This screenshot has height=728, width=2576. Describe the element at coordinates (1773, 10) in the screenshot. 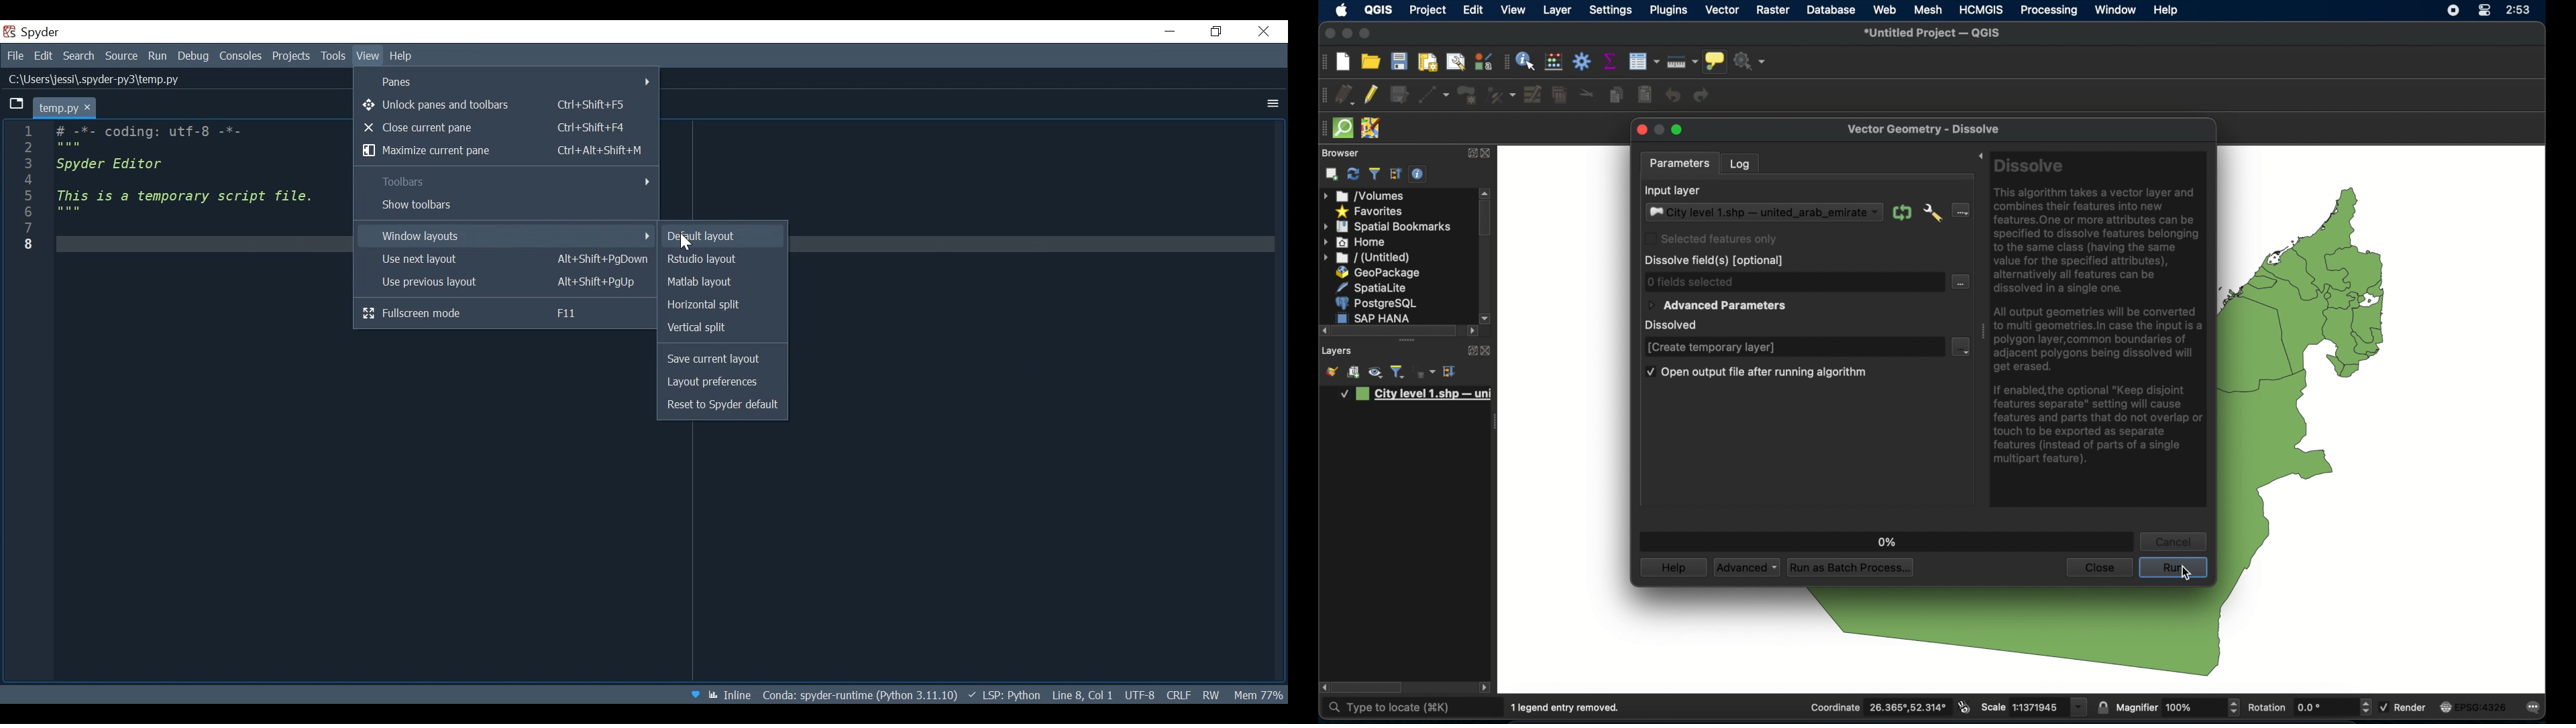

I see `raster` at that location.